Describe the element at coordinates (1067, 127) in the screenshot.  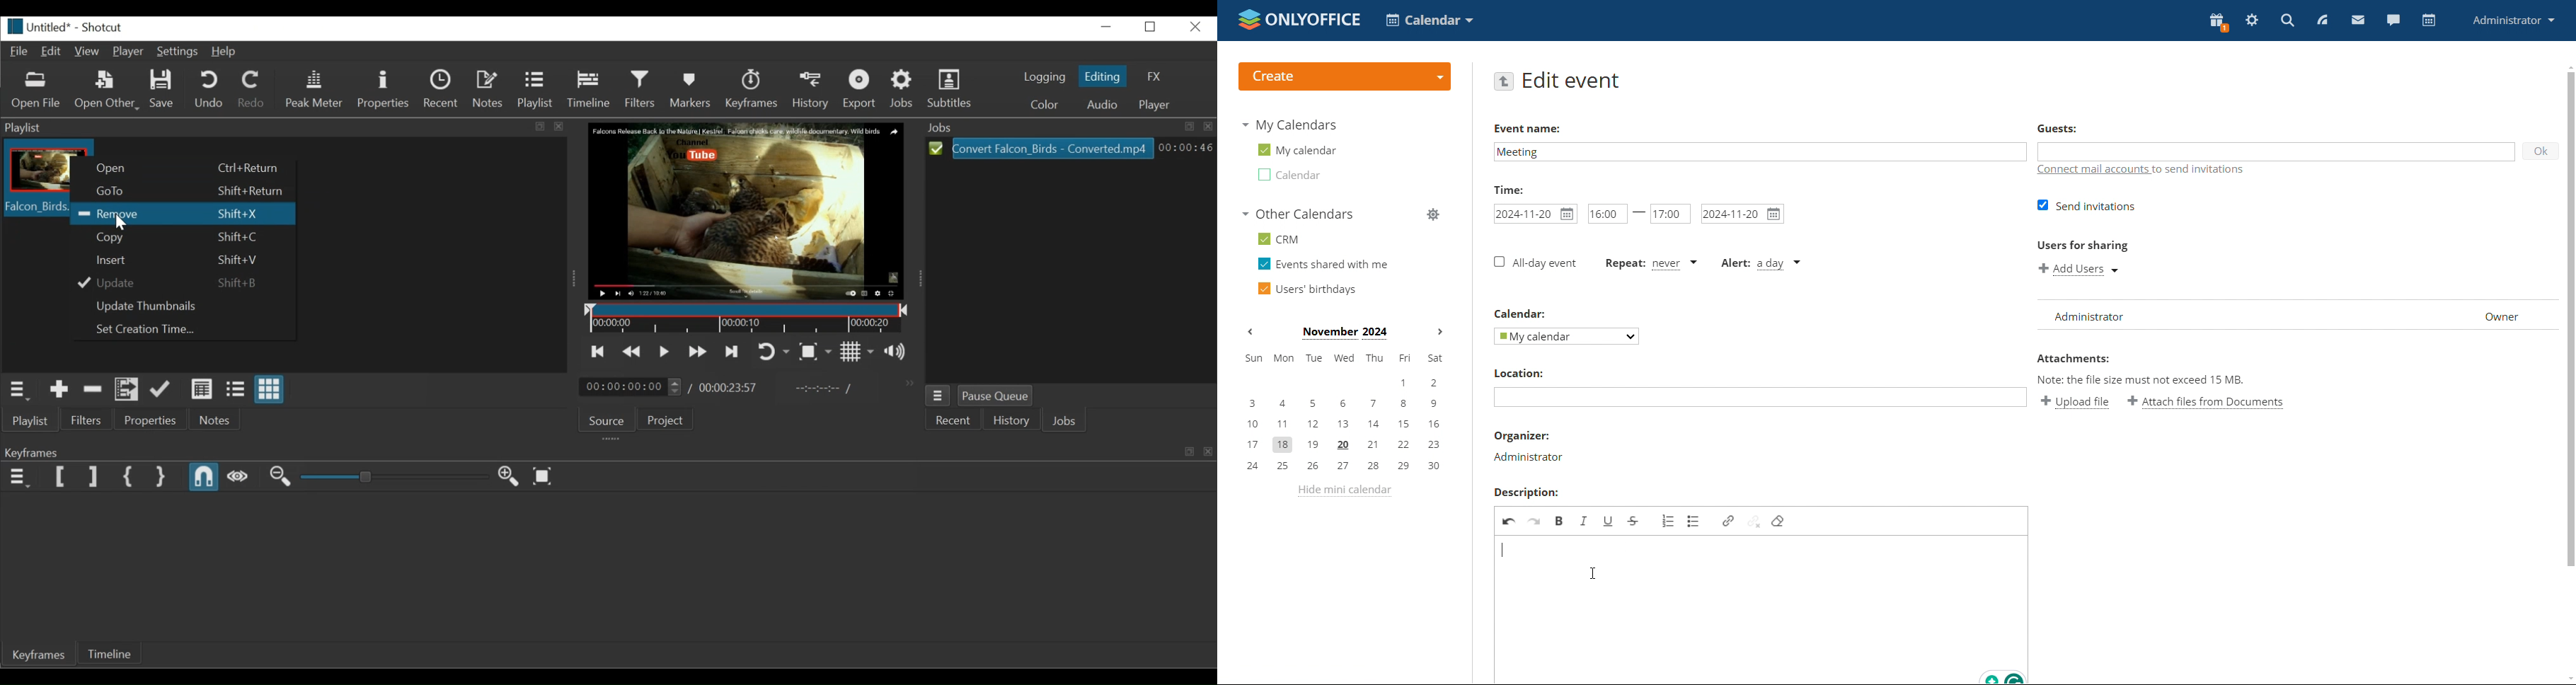
I see `Jobs` at that location.